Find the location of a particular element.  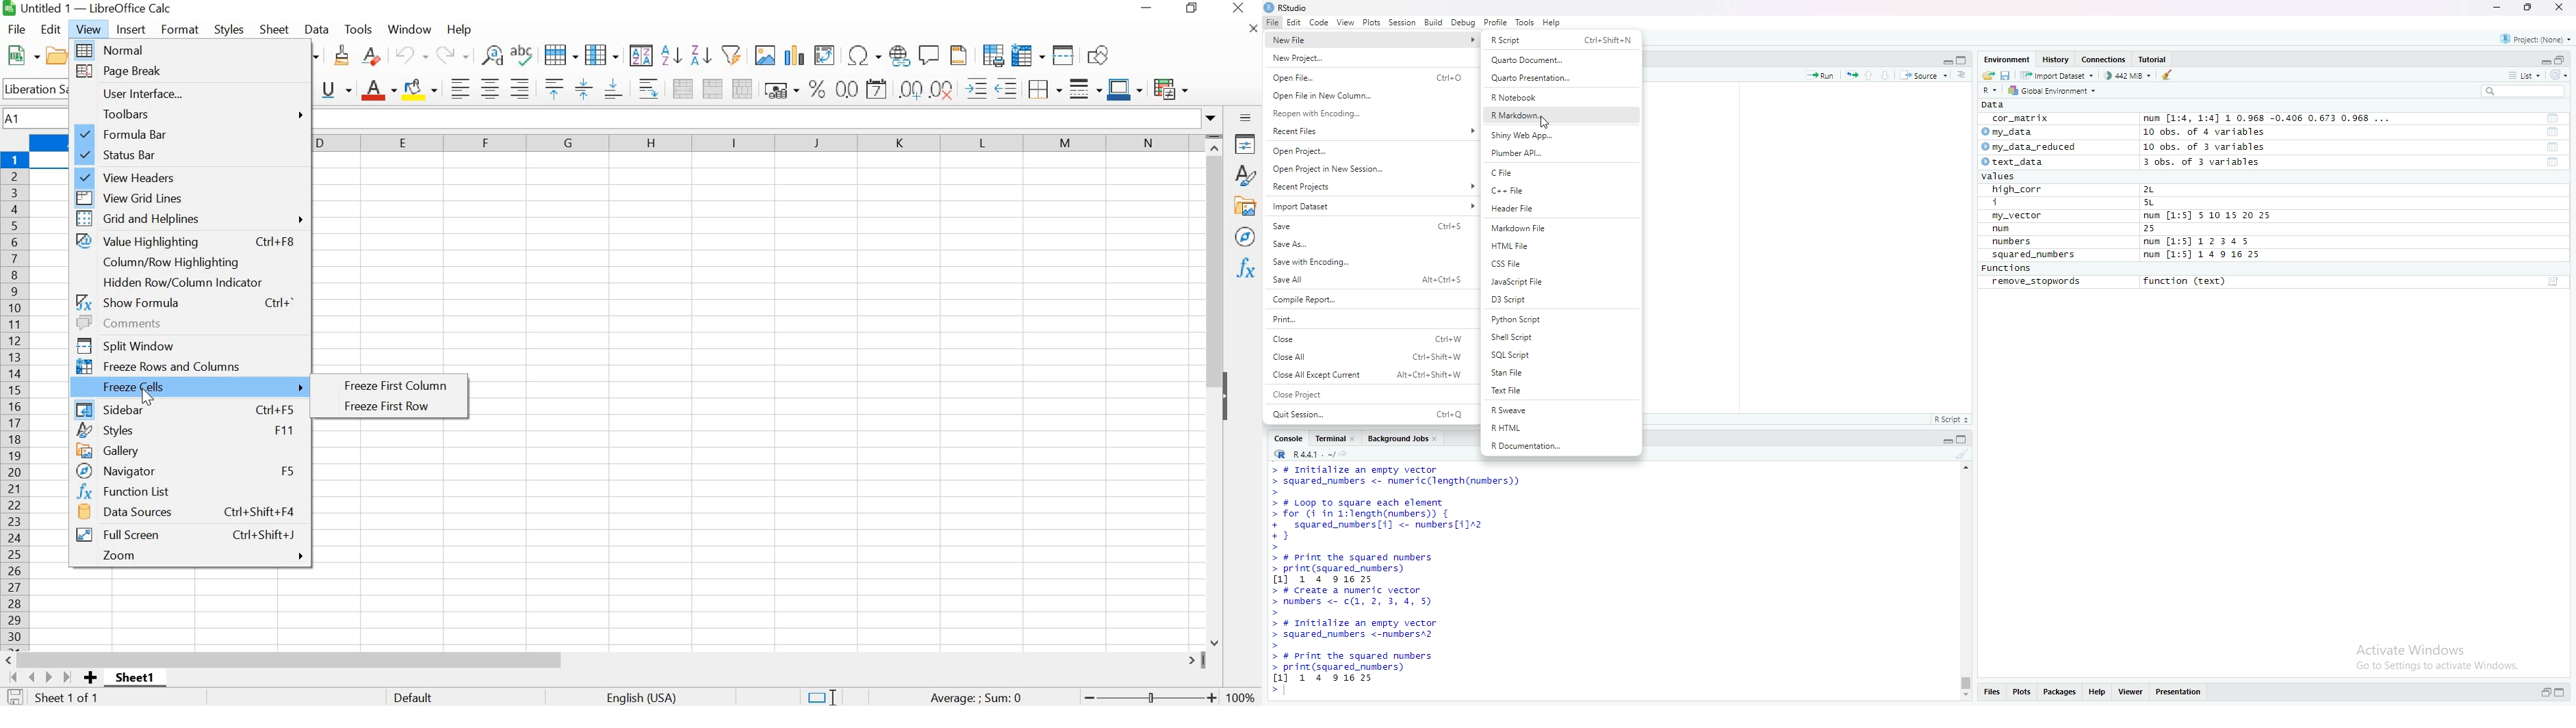

FORMAT AS DATE is located at coordinates (879, 90).